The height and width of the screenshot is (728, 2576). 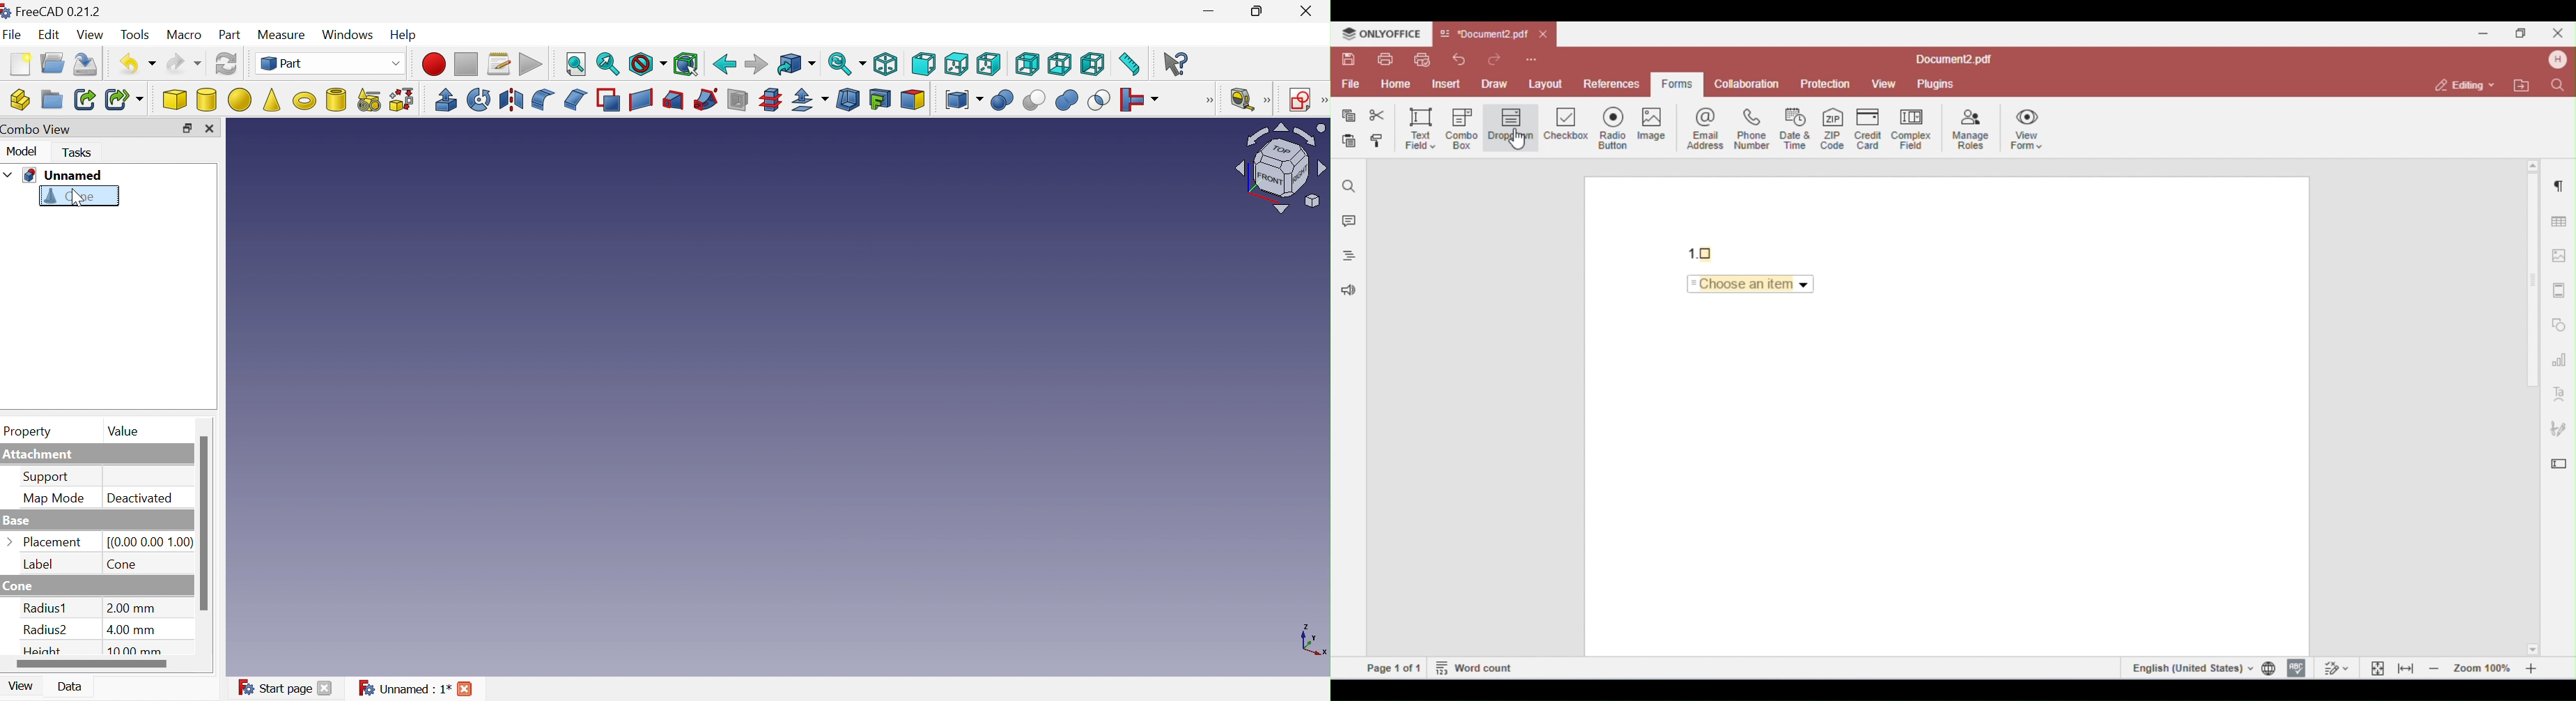 What do you see at coordinates (175, 101) in the screenshot?
I see `Cube` at bounding box center [175, 101].